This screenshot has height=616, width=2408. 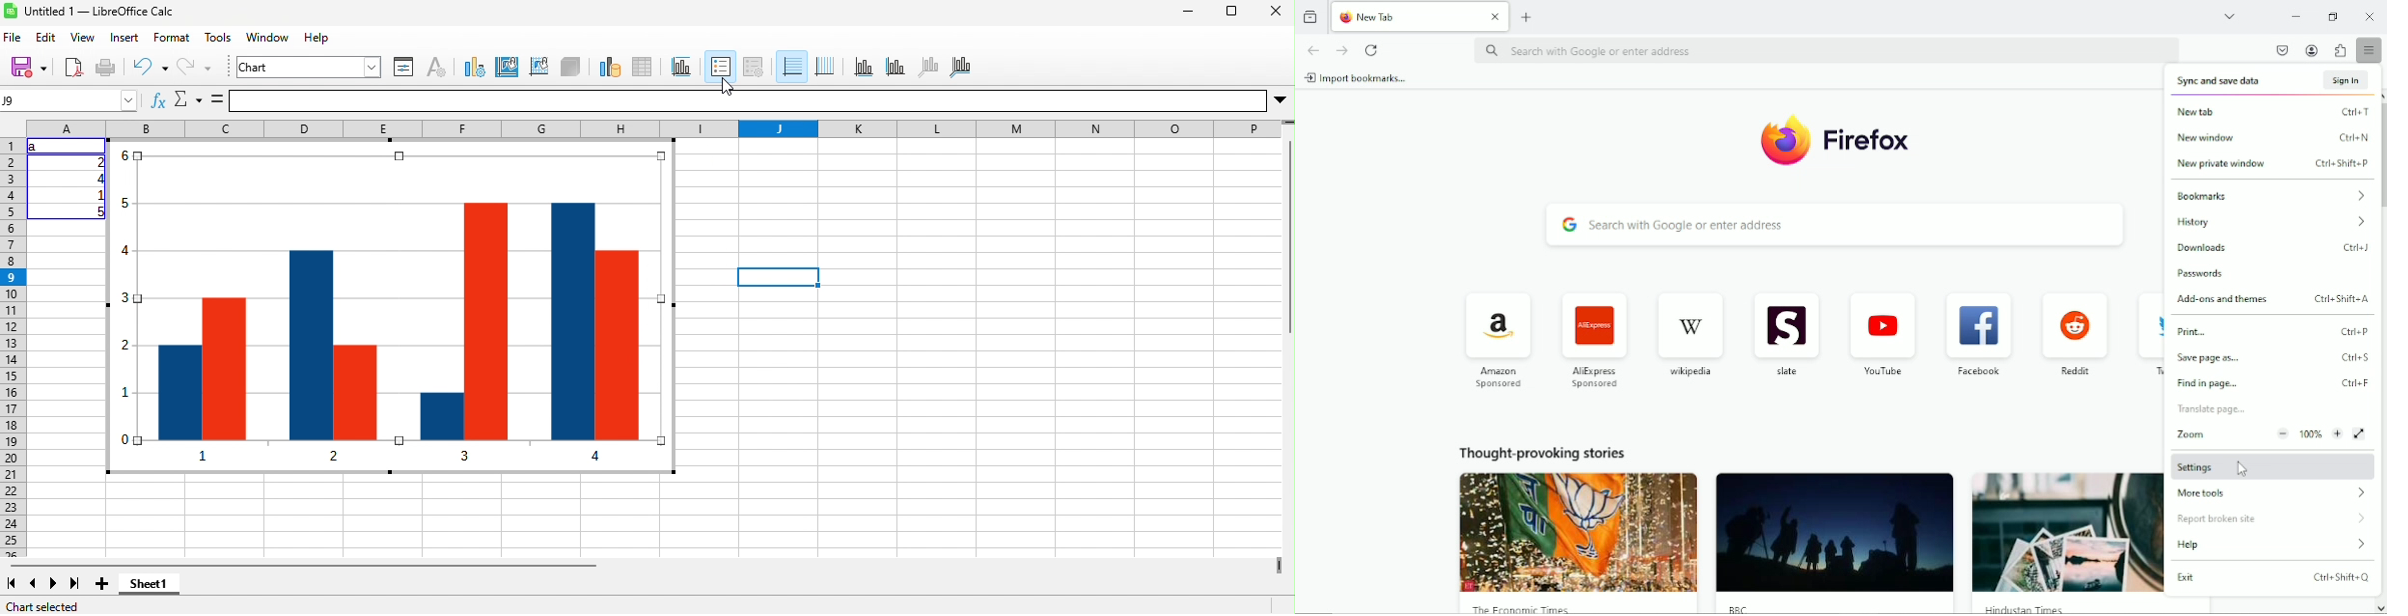 I want to click on 1, so click(x=99, y=195).